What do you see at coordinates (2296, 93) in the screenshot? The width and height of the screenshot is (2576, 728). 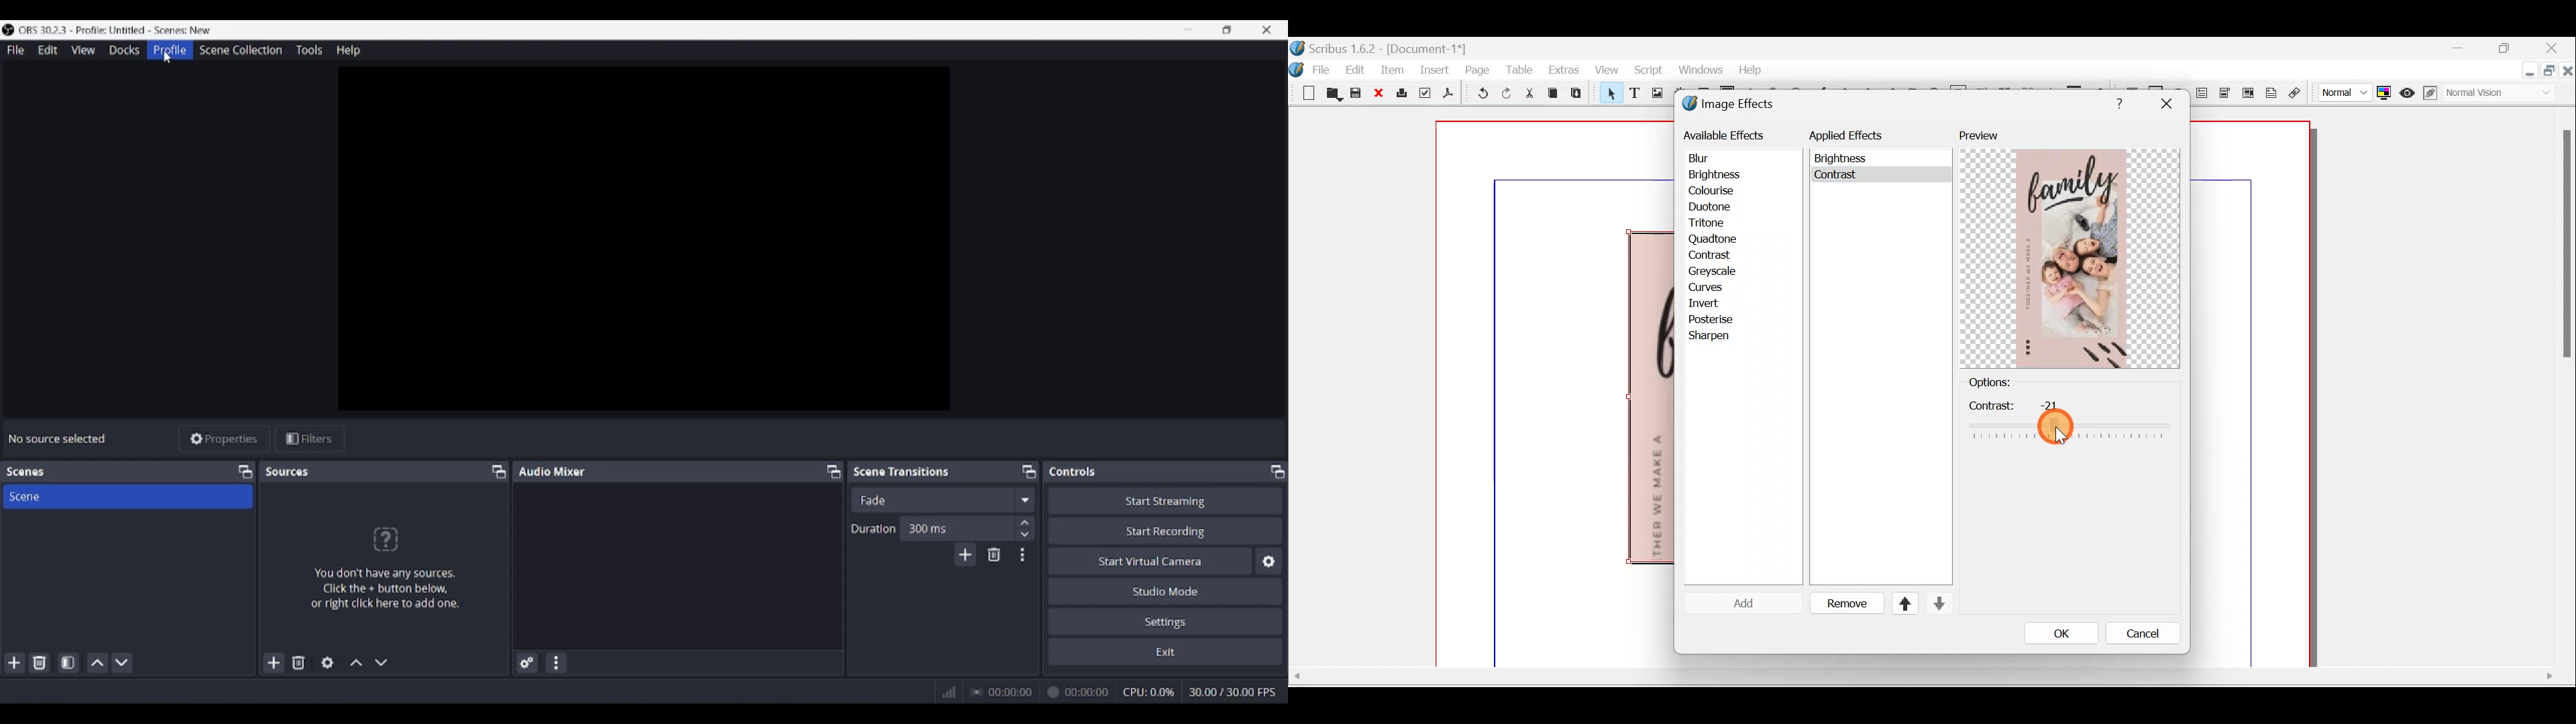 I see `Link annotation` at bounding box center [2296, 93].